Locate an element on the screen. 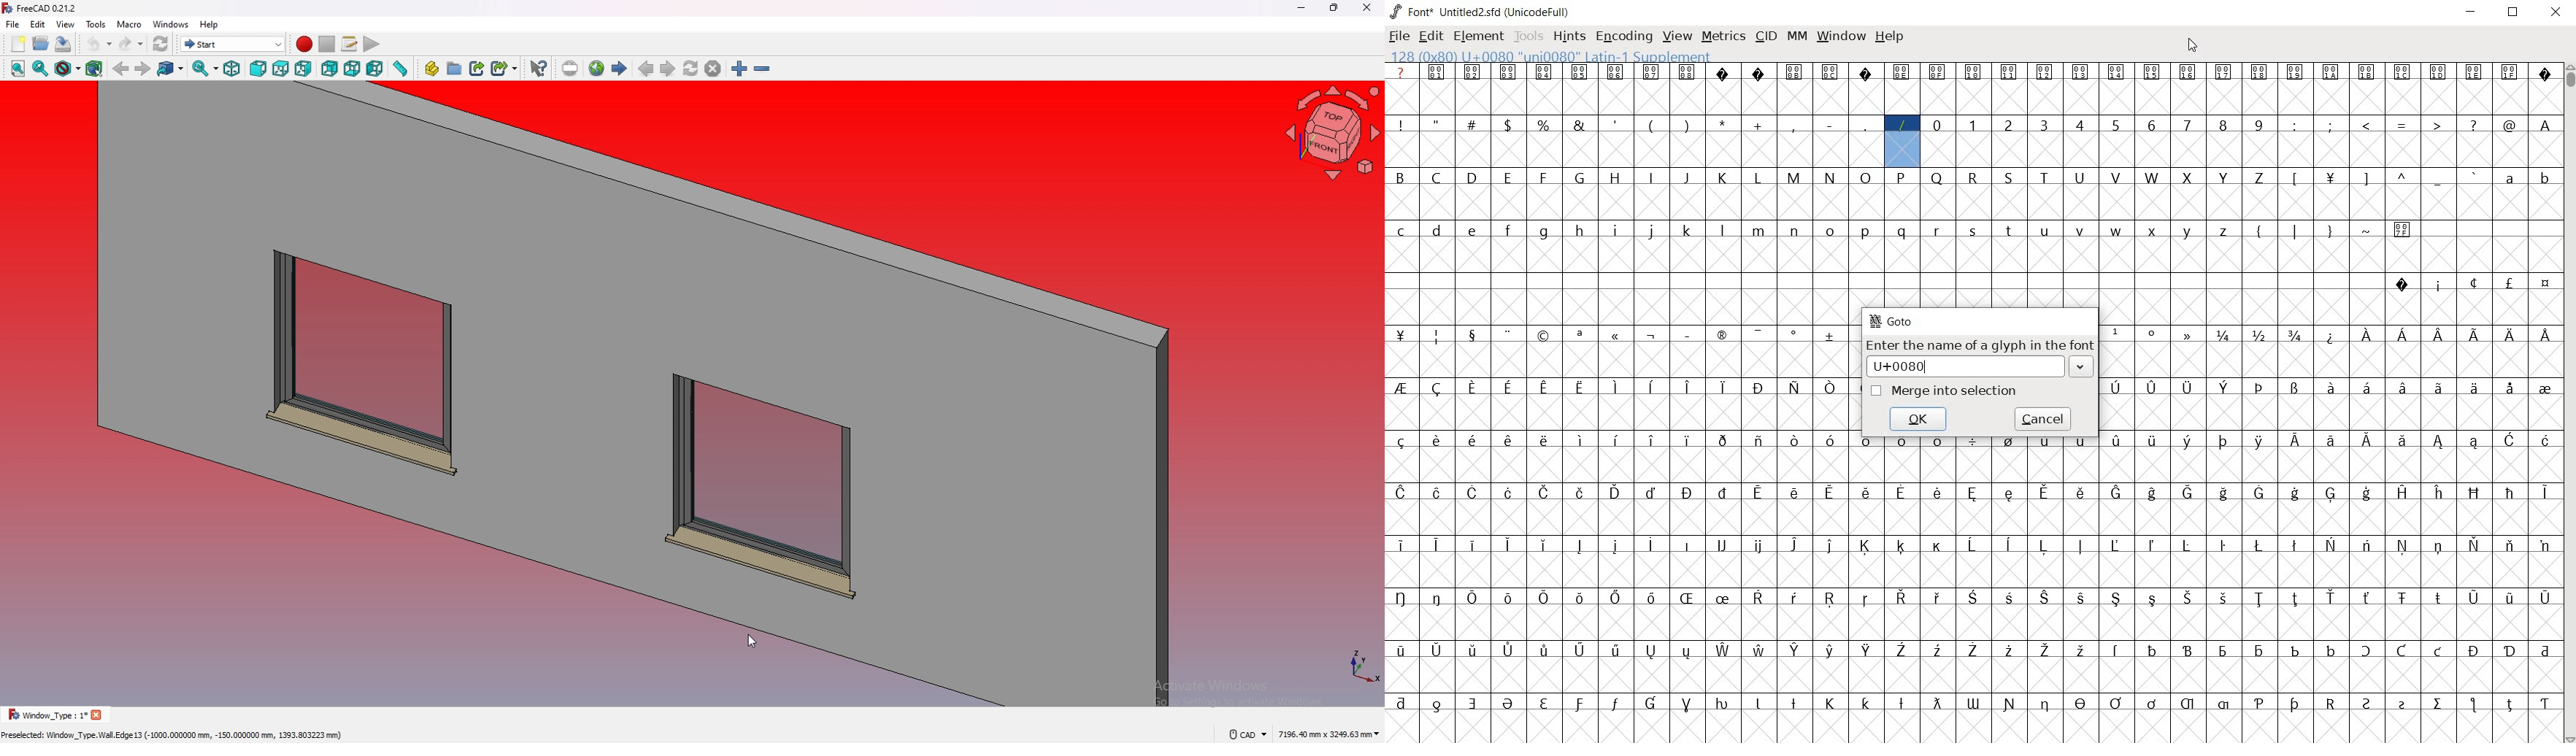 The width and height of the screenshot is (2576, 756). RESTORE is located at coordinates (2516, 14).